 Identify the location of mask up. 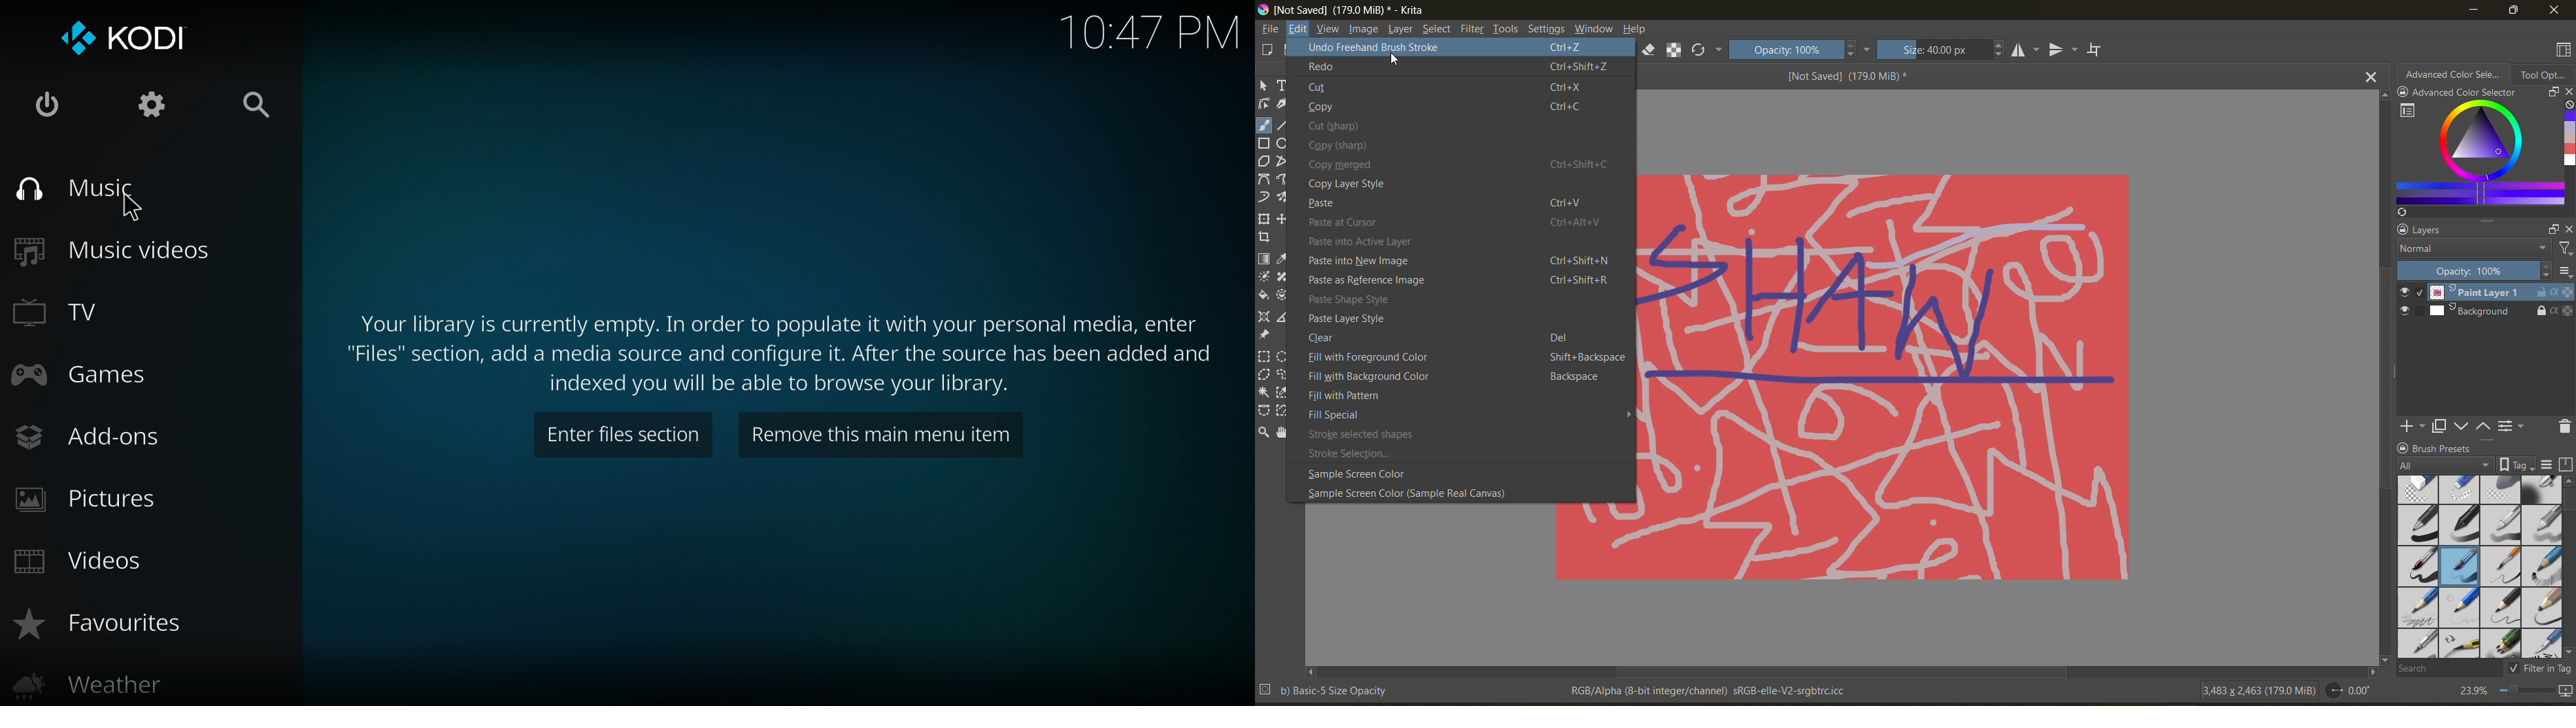
(2484, 426).